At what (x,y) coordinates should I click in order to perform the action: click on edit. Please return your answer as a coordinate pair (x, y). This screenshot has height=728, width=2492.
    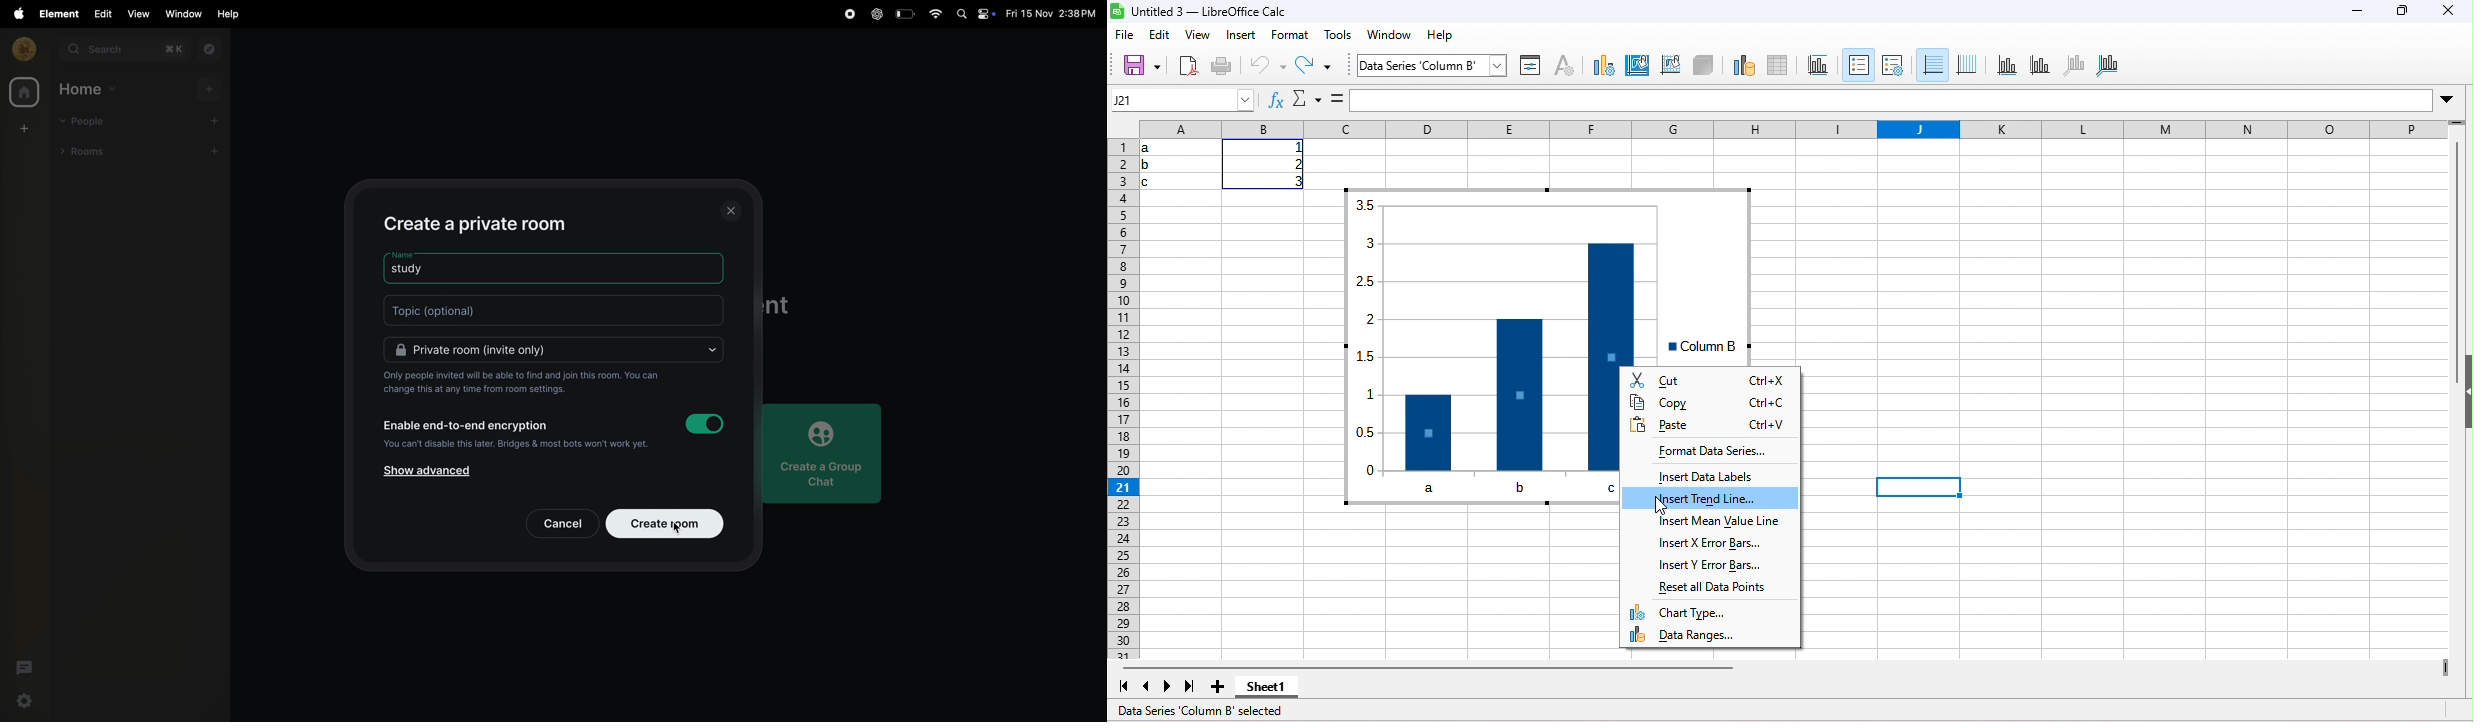
    Looking at the image, I should click on (100, 13).